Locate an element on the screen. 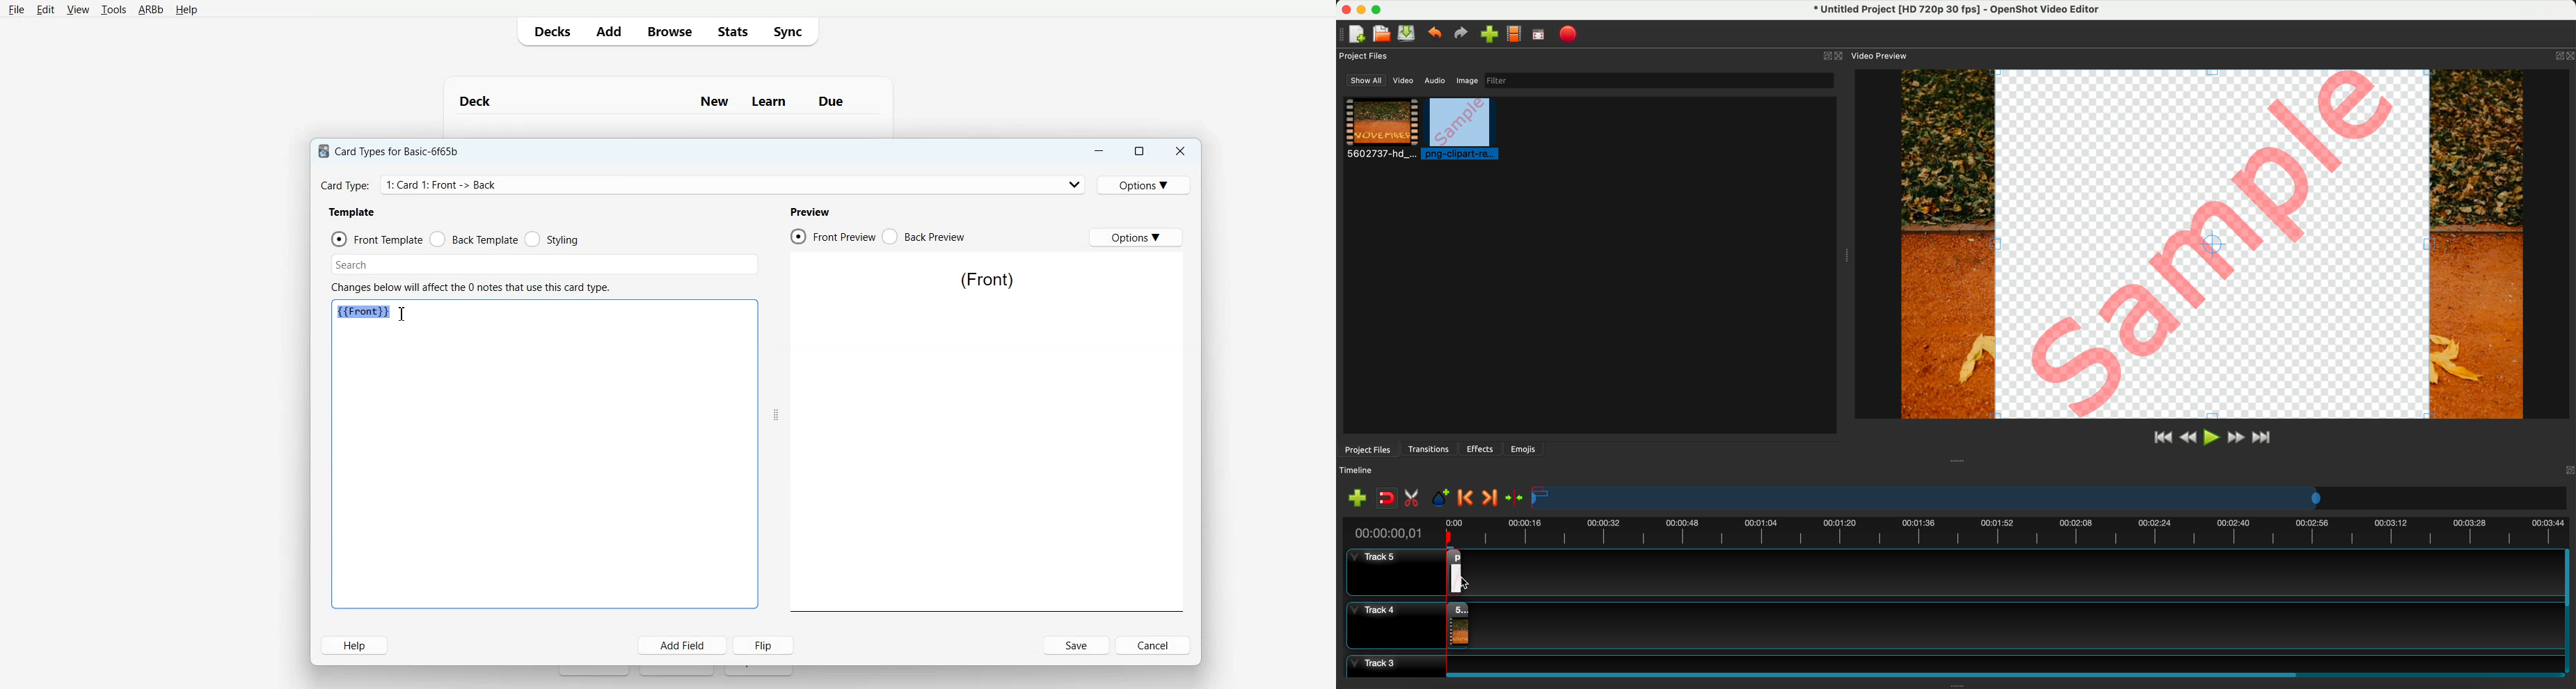  Options is located at coordinates (1147, 184).